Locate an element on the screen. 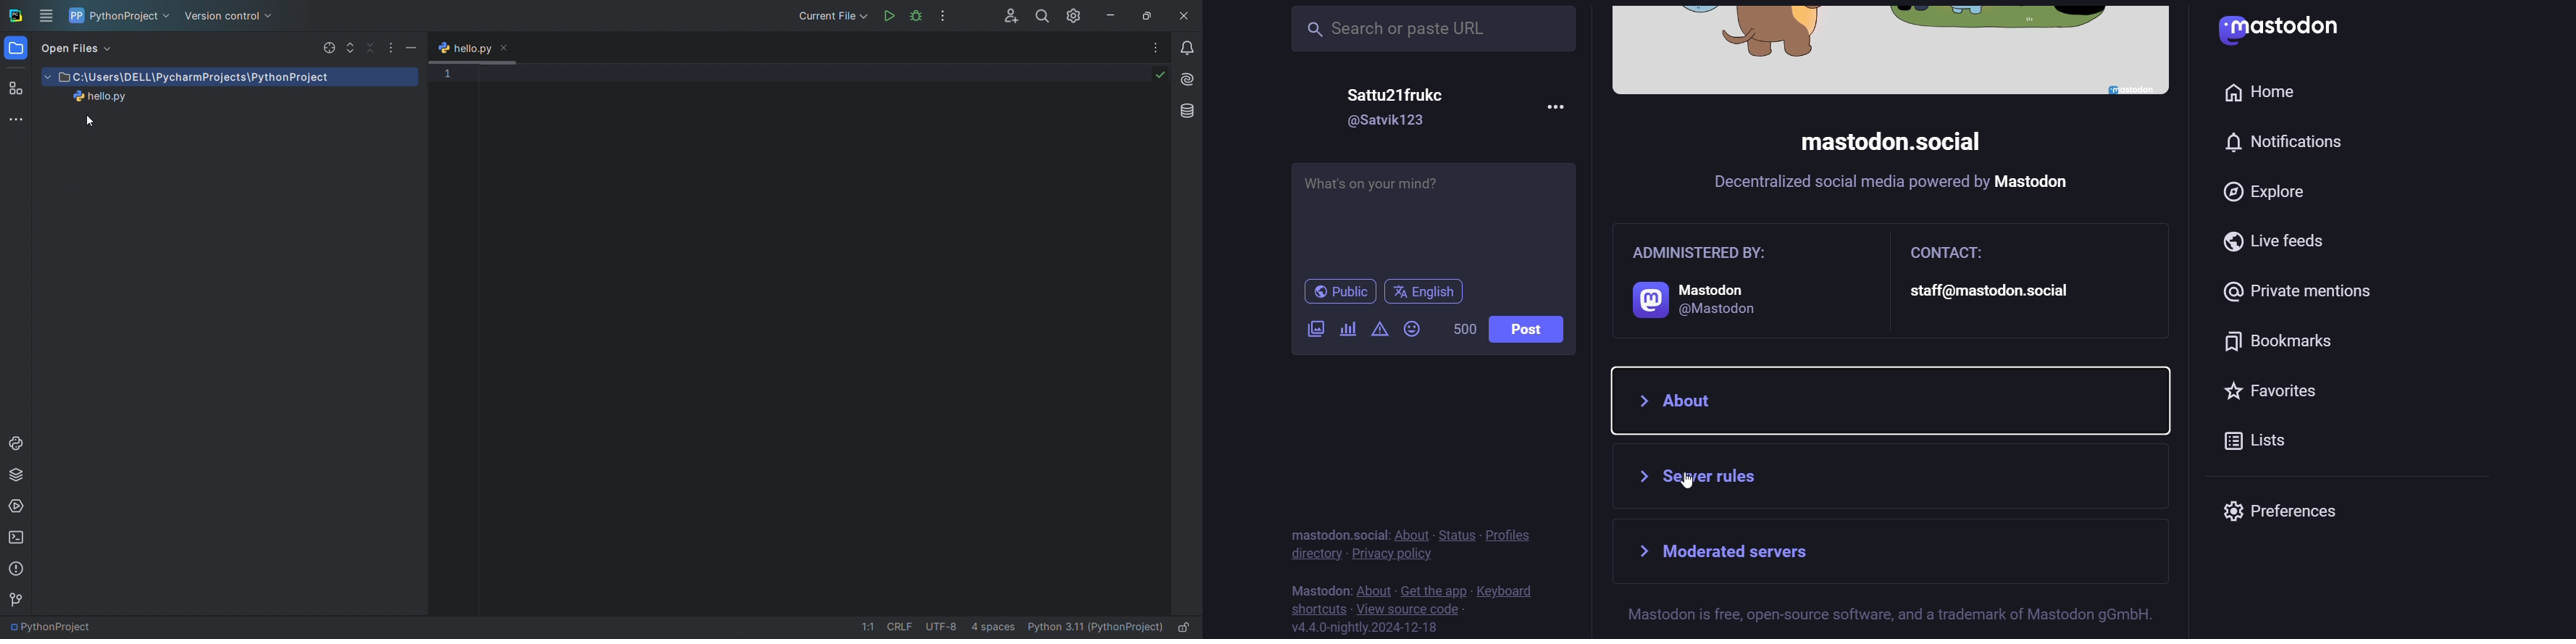 Image resolution: width=2576 pixels, height=644 pixels. run is located at coordinates (889, 18).